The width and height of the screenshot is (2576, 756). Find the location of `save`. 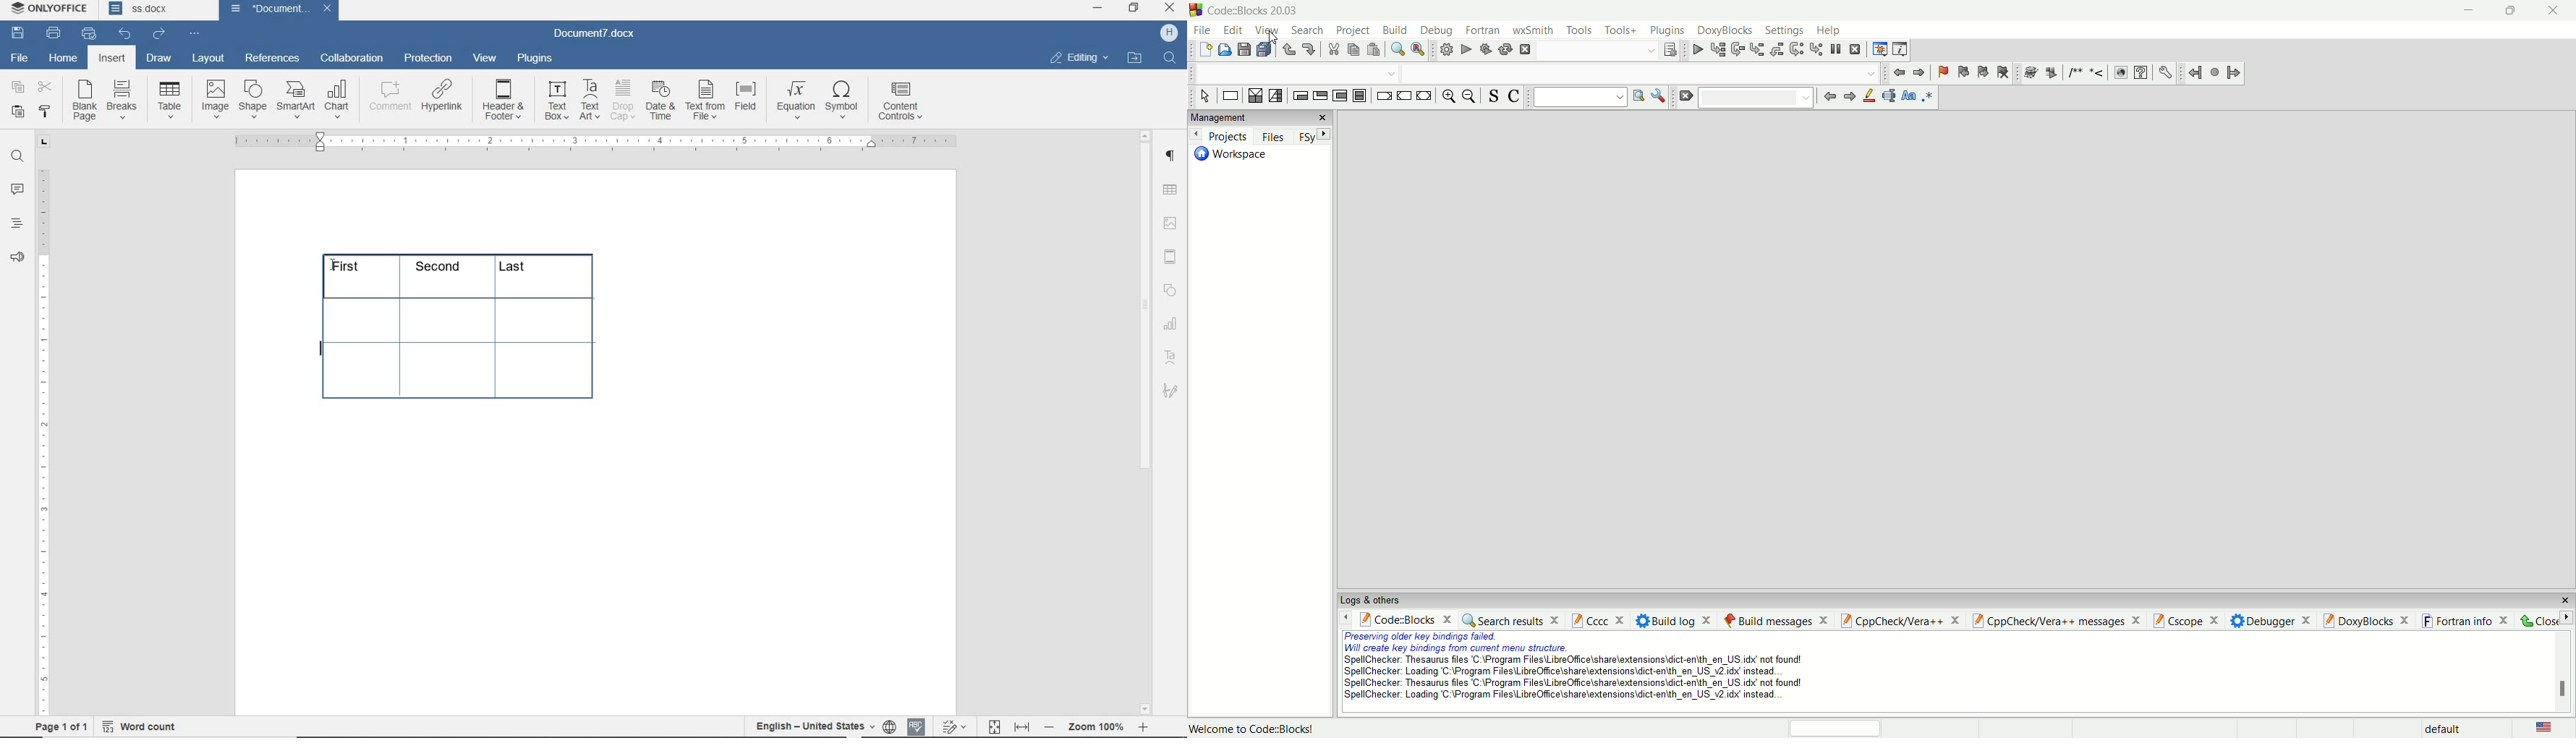

save is located at coordinates (1245, 51).